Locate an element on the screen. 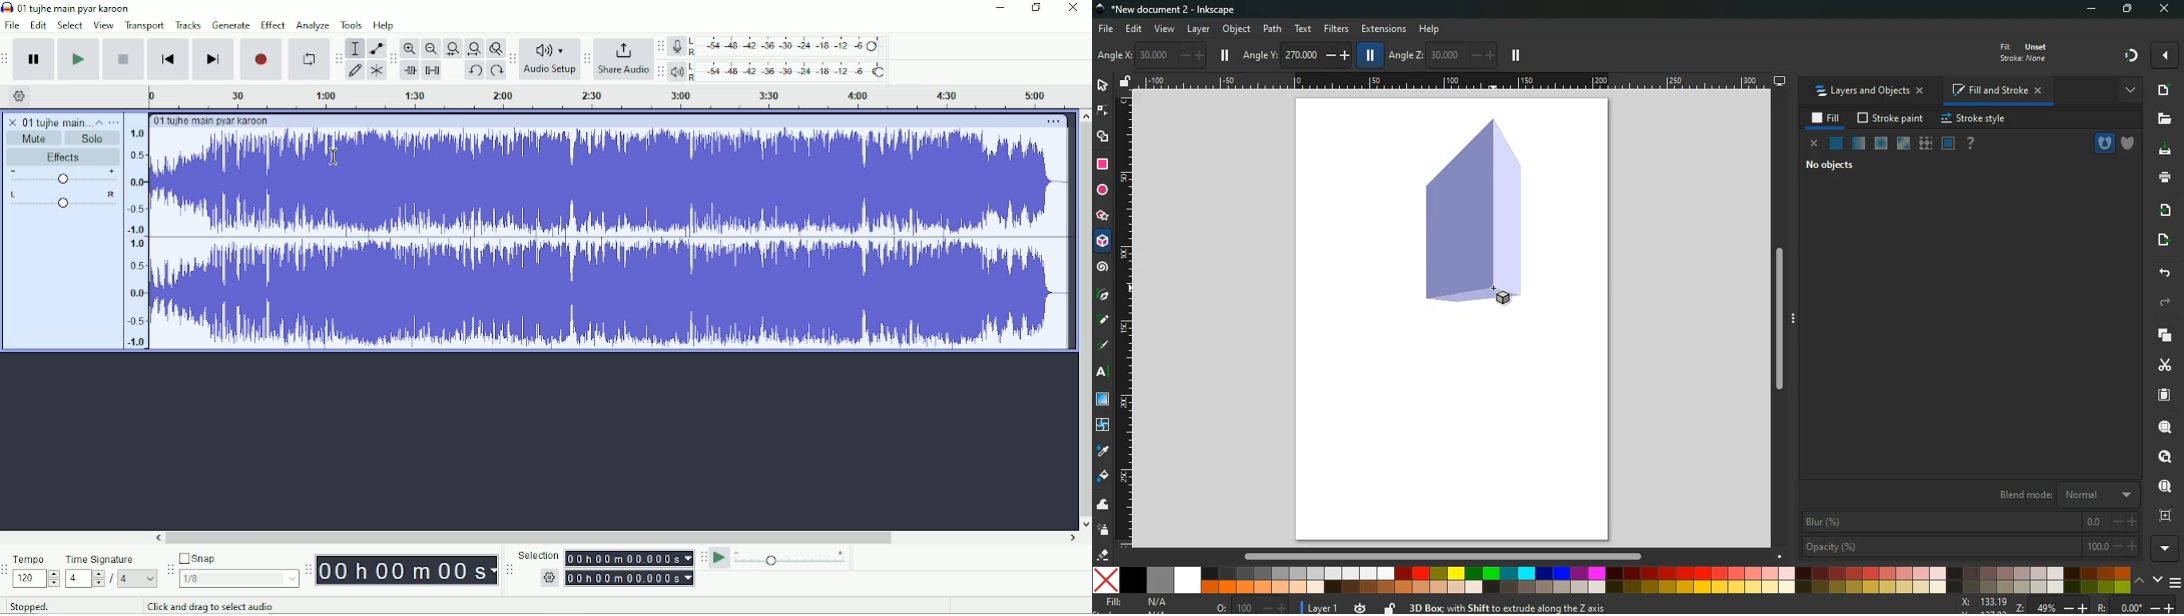  help is located at coordinates (1970, 144).